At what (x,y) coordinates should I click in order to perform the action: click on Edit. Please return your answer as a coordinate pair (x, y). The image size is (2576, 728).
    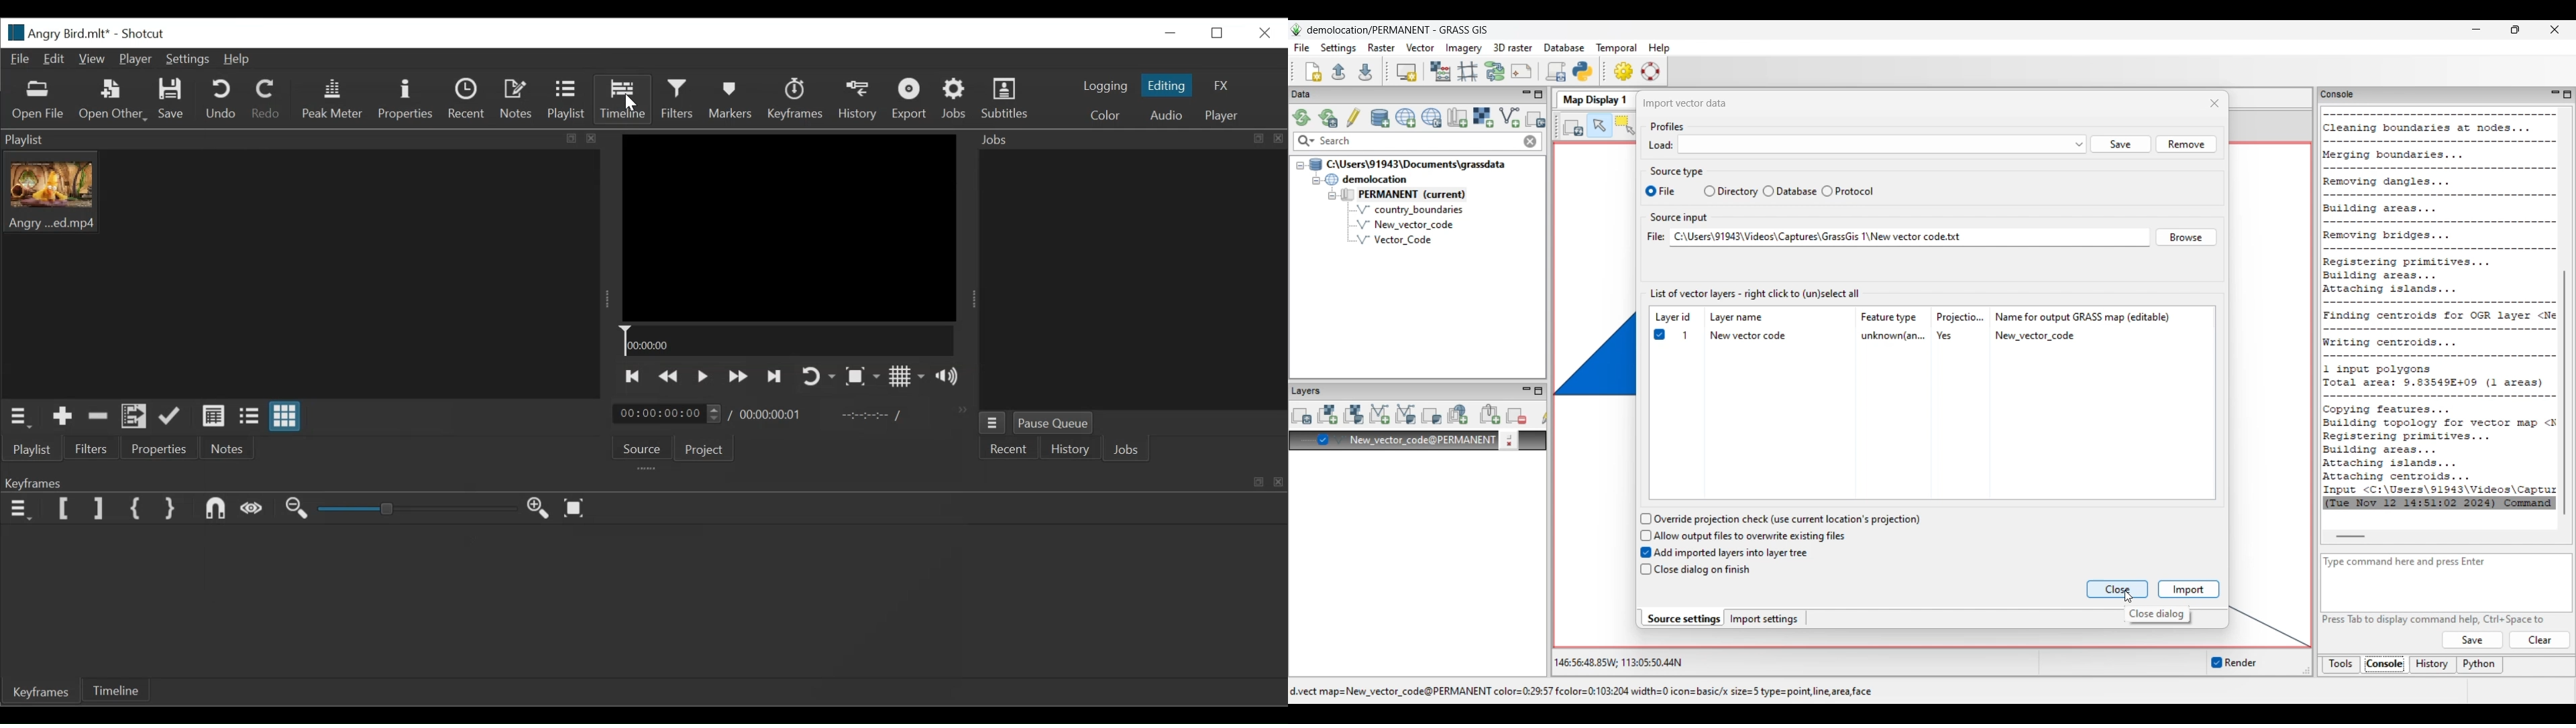
    Looking at the image, I should click on (54, 59).